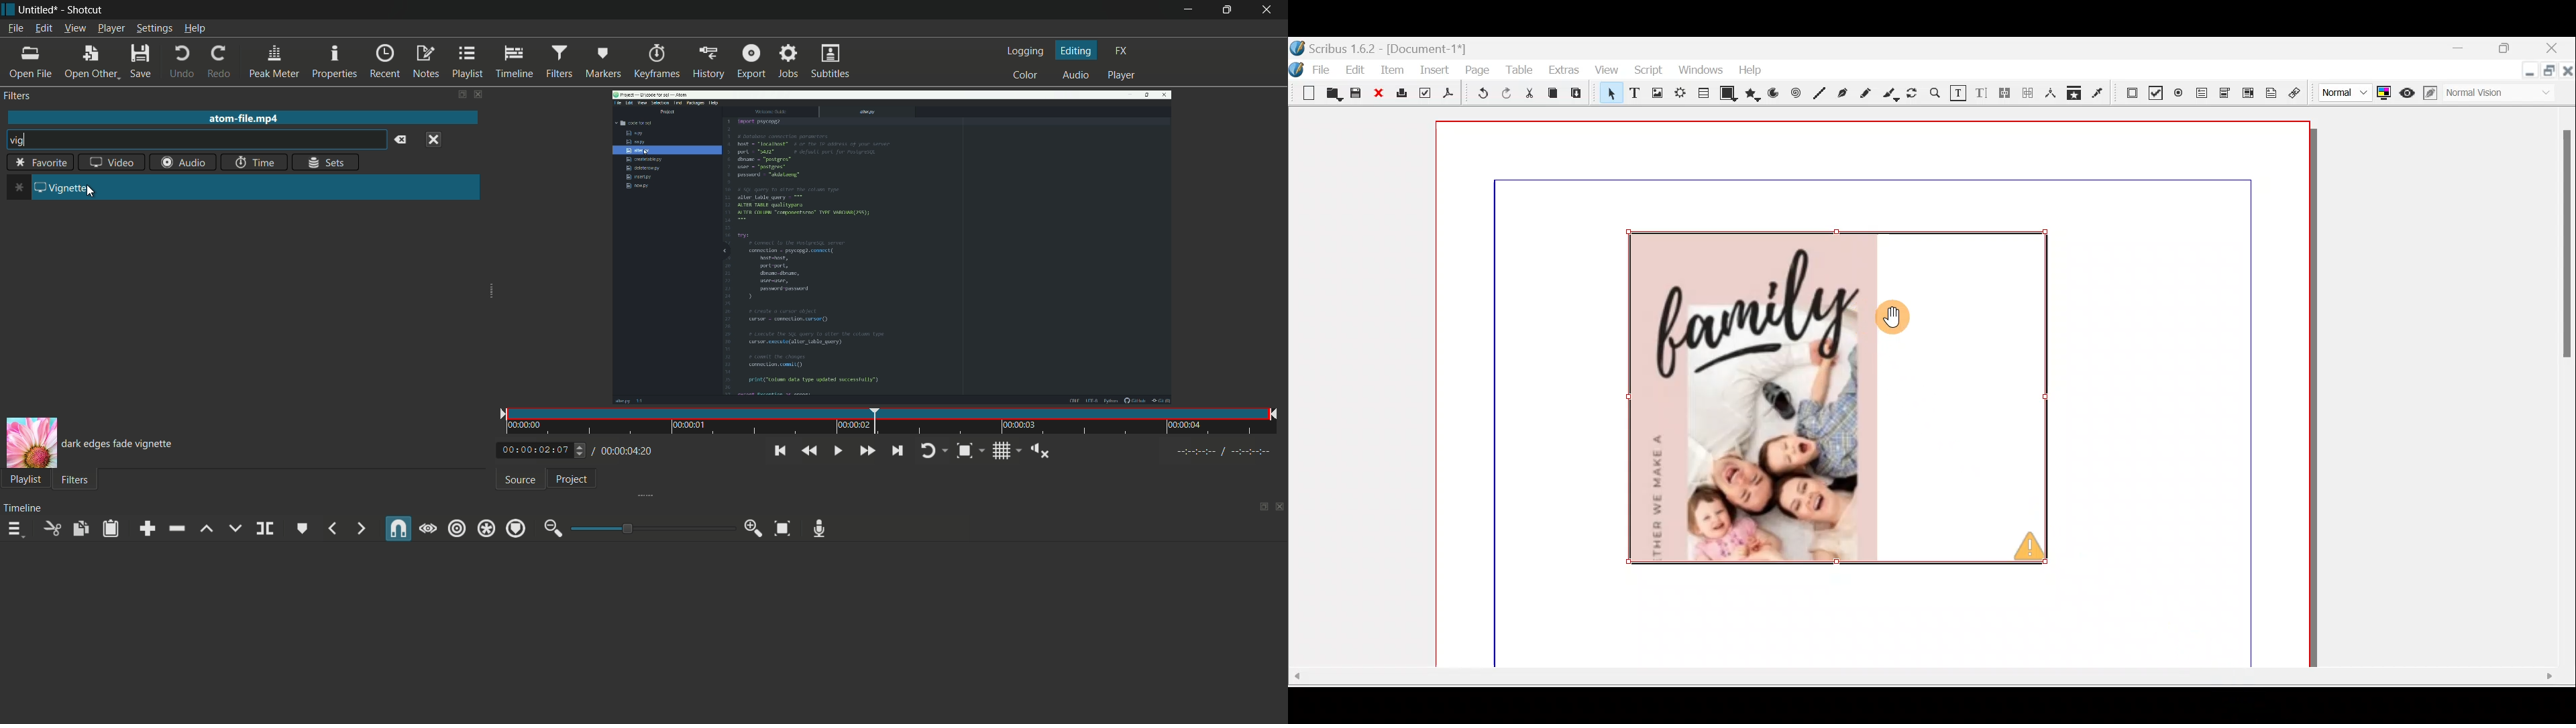 The image size is (2576, 728). What do you see at coordinates (1027, 50) in the screenshot?
I see `logging` at bounding box center [1027, 50].